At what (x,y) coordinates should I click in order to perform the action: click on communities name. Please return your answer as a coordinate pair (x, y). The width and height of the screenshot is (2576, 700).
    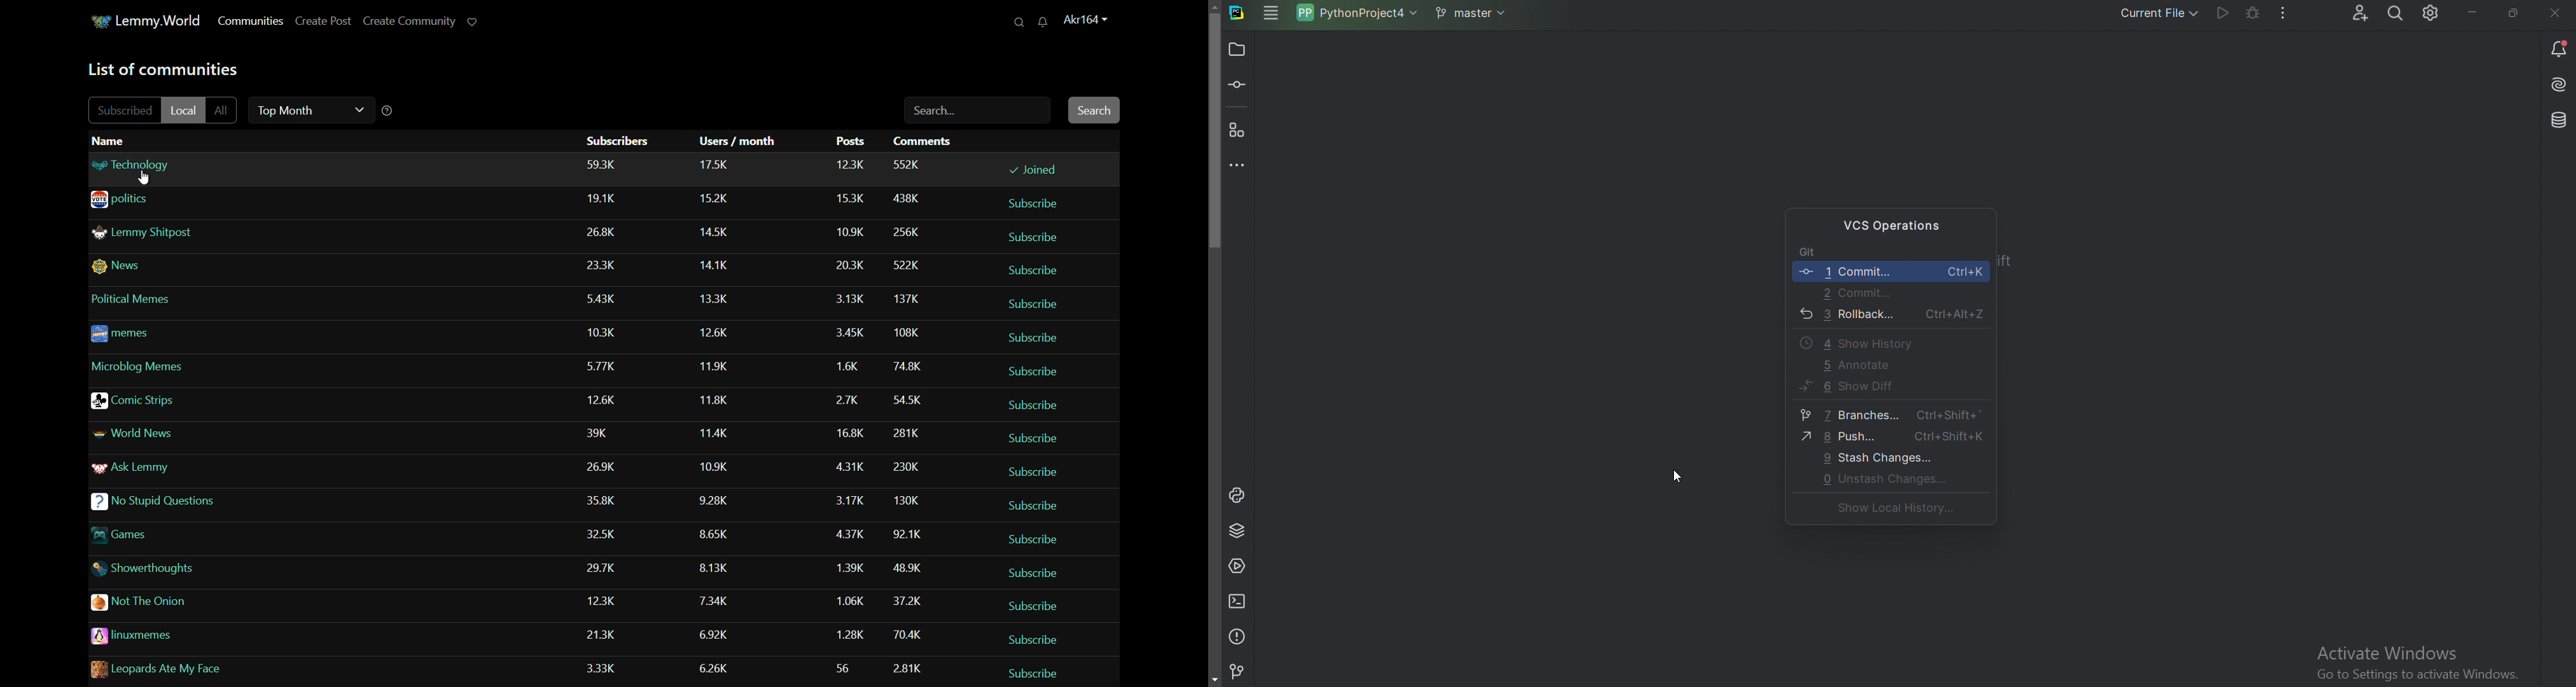
    Looking at the image, I should click on (162, 500).